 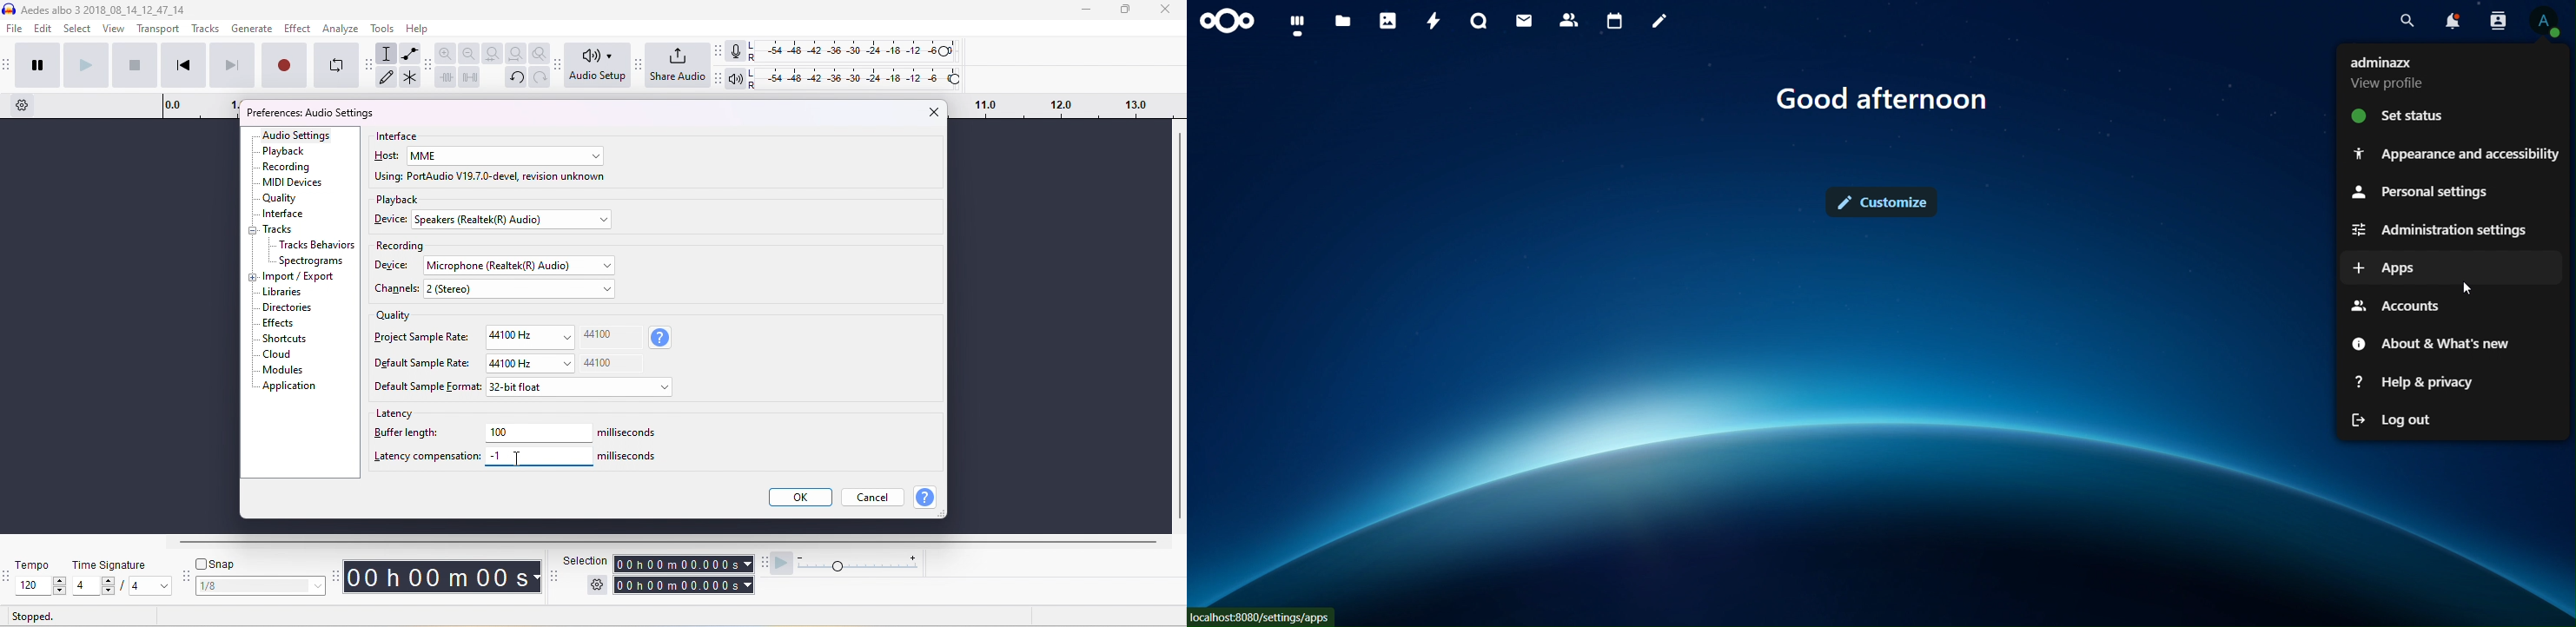 I want to click on snap, so click(x=218, y=564).